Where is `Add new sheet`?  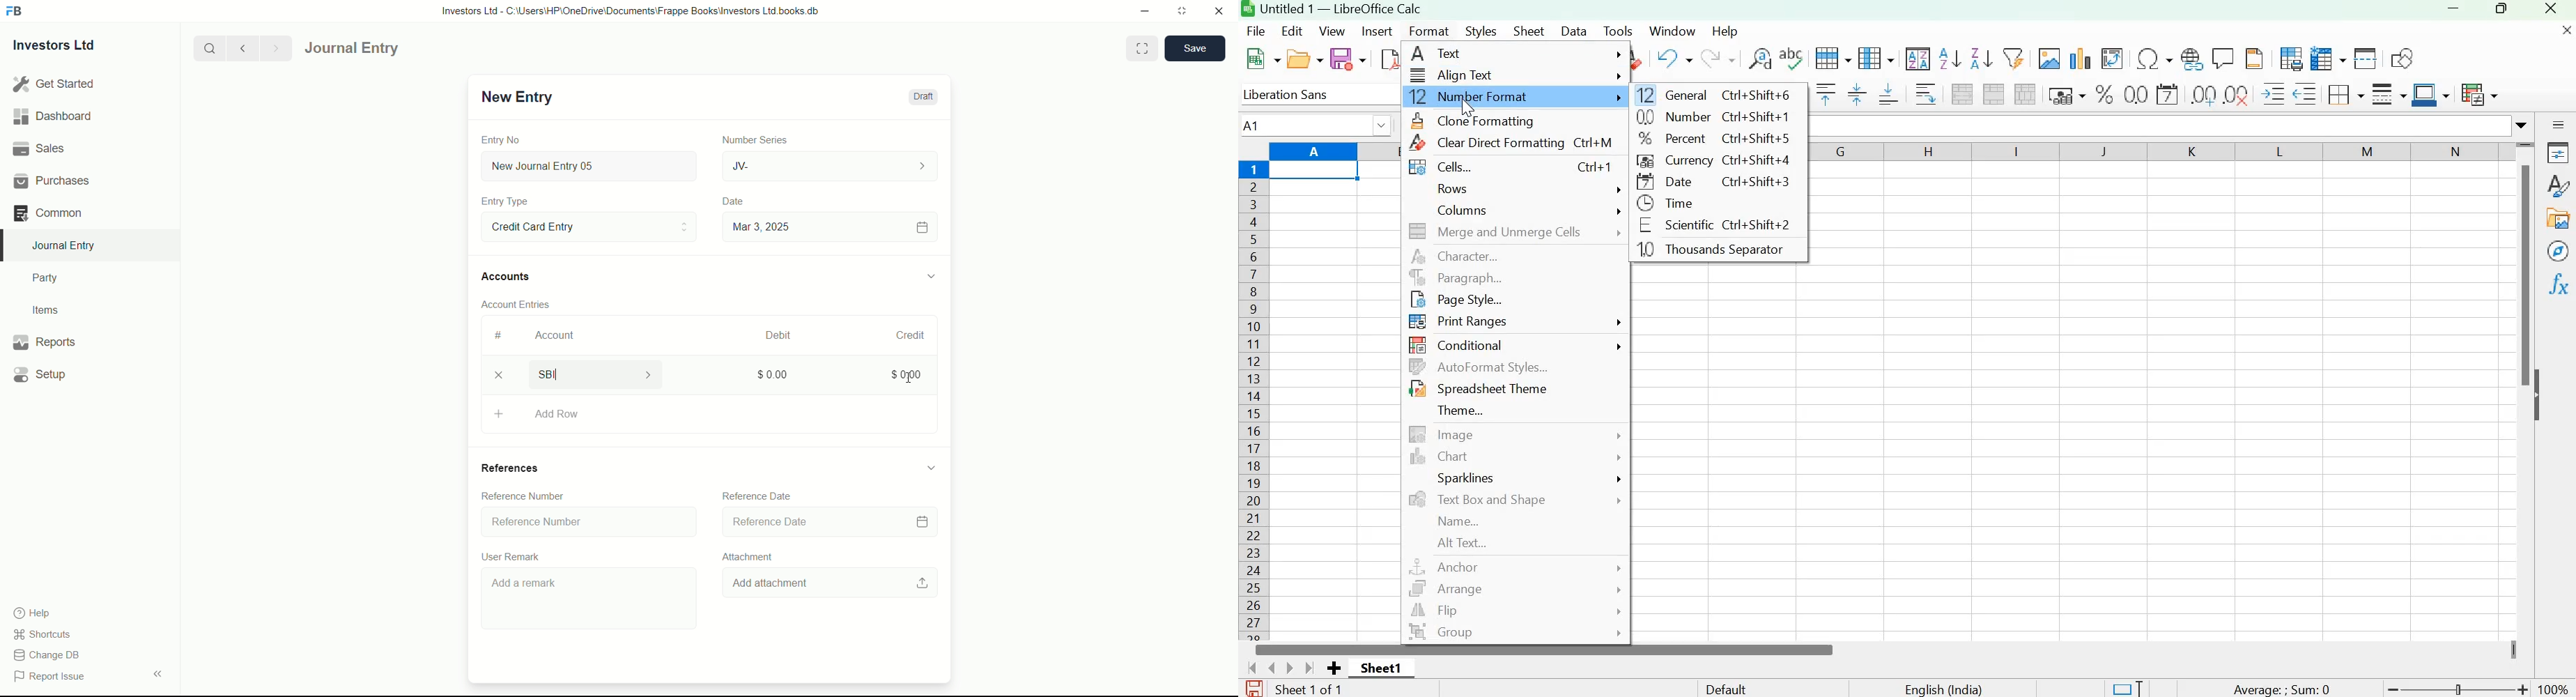 Add new sheet is located at coordinates (1334, 668).